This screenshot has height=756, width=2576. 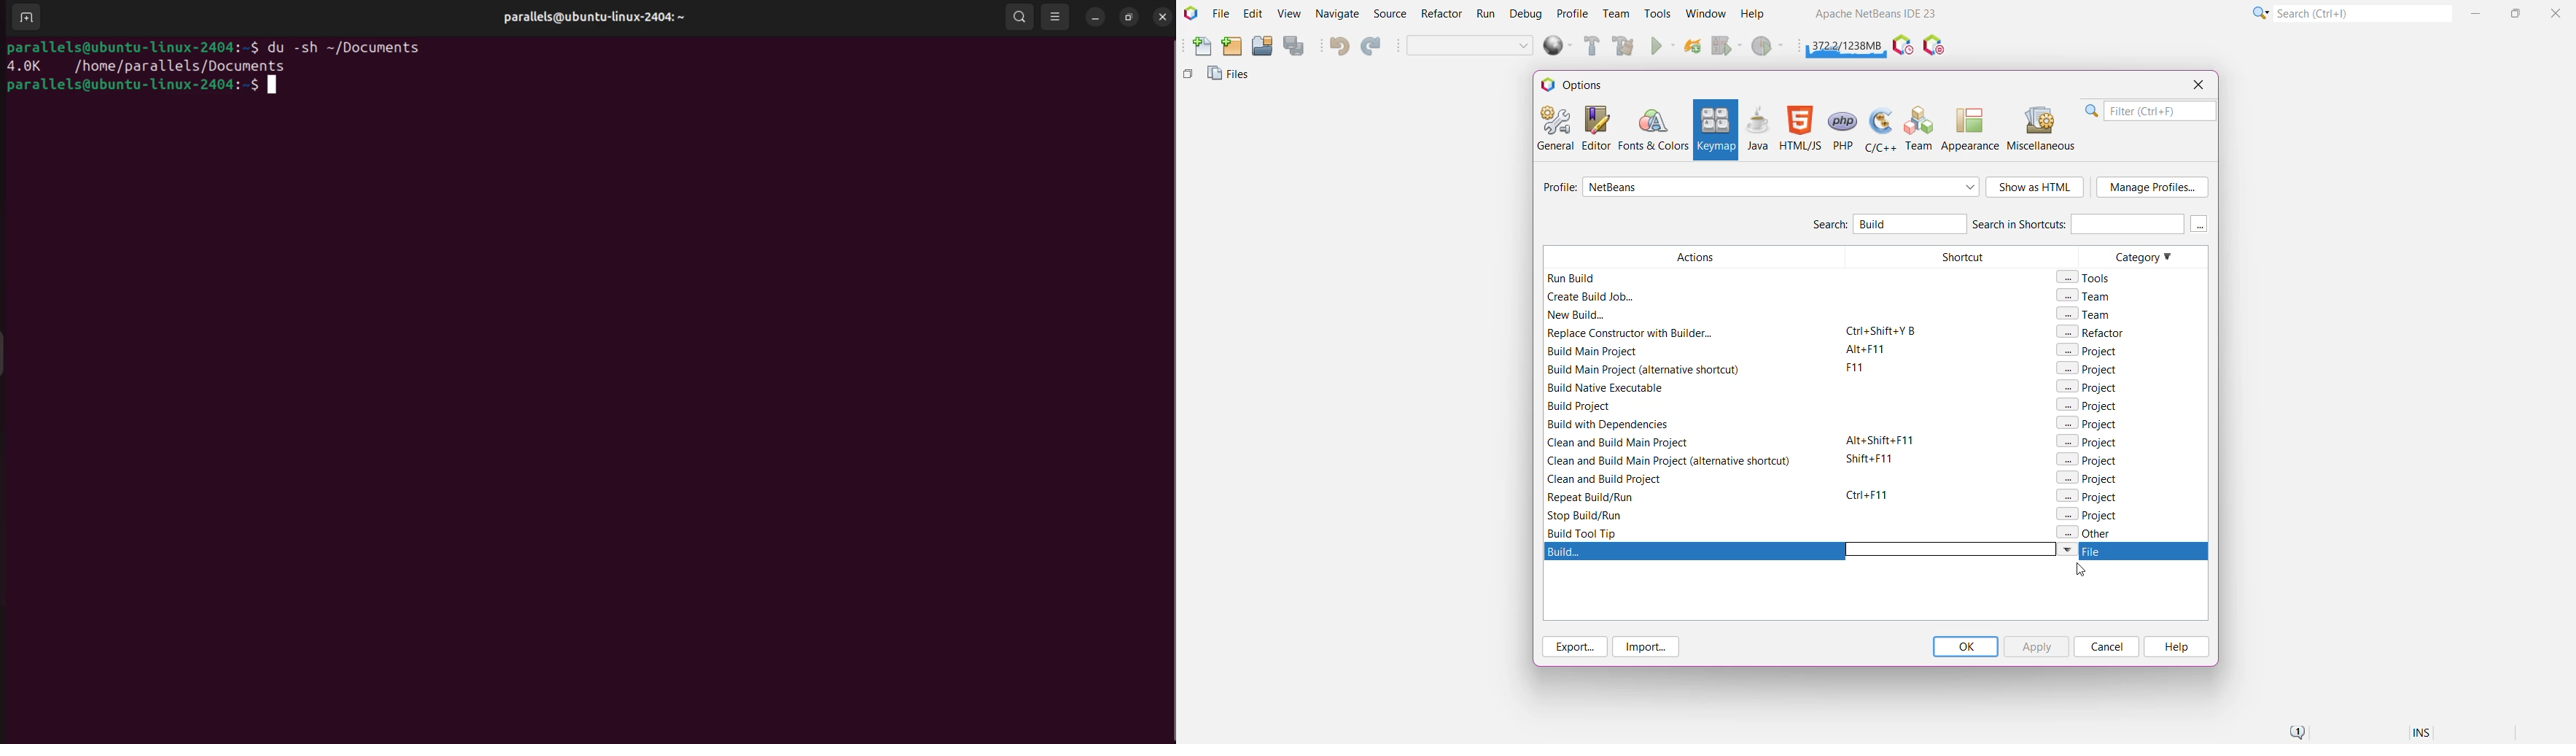 What do you see at coordinates (1649, 647) in the screenshot?
I see `Import` at bounding box center [1649, 647].